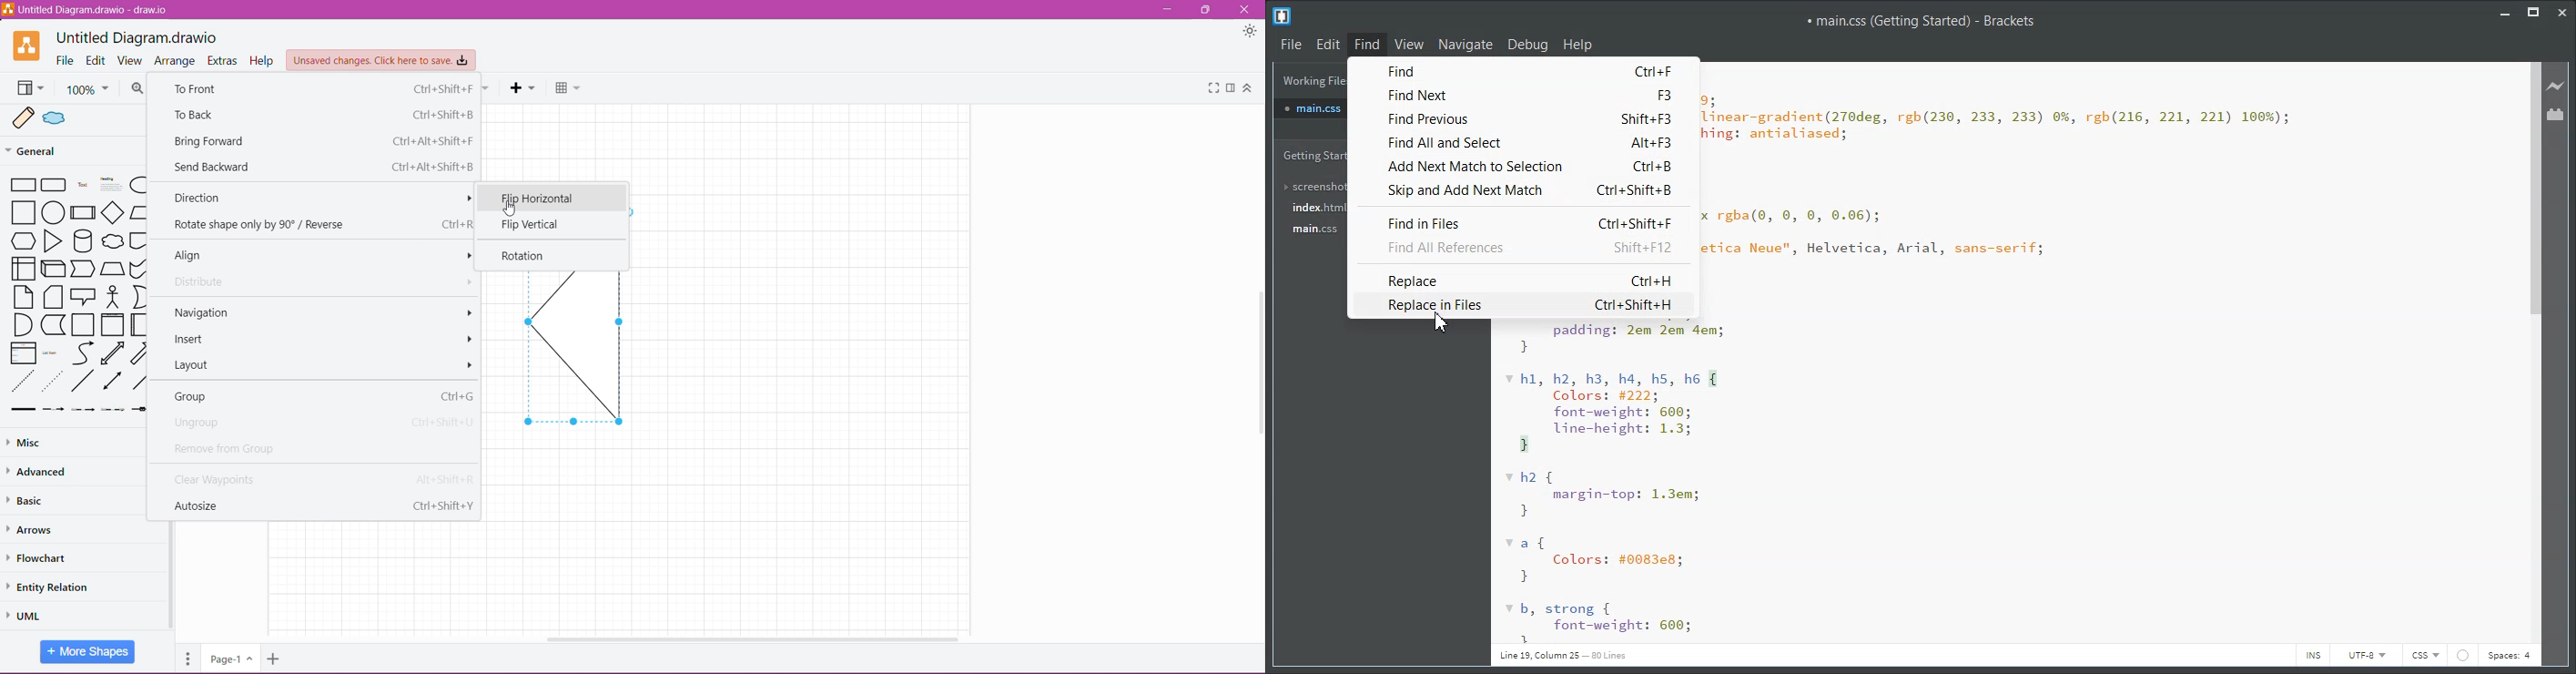 The width and height of the screenshot is (2576, 700). Describe the element at coordinates (1211, 88) in the screenshot. I see `Fullscreen` at that location.